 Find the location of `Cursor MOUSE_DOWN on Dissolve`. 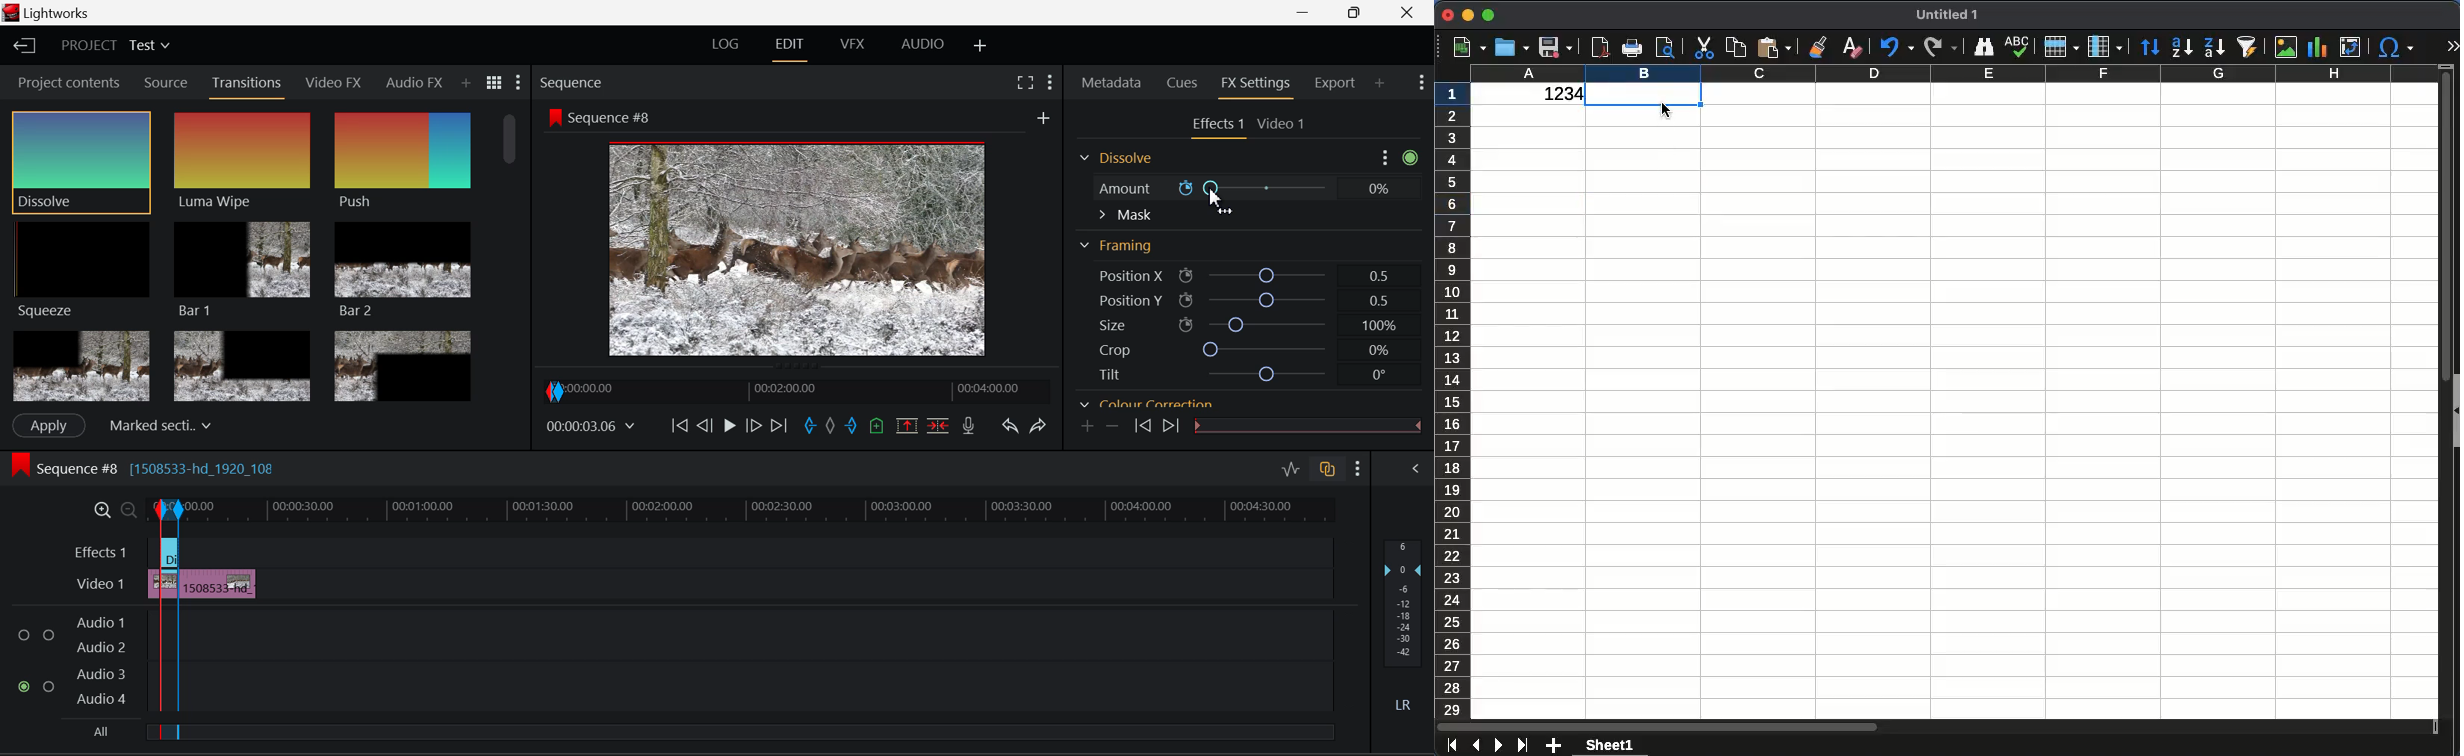

Cursor MOUSE_DOWN on Dissolve is located at coordinates (82, 161).